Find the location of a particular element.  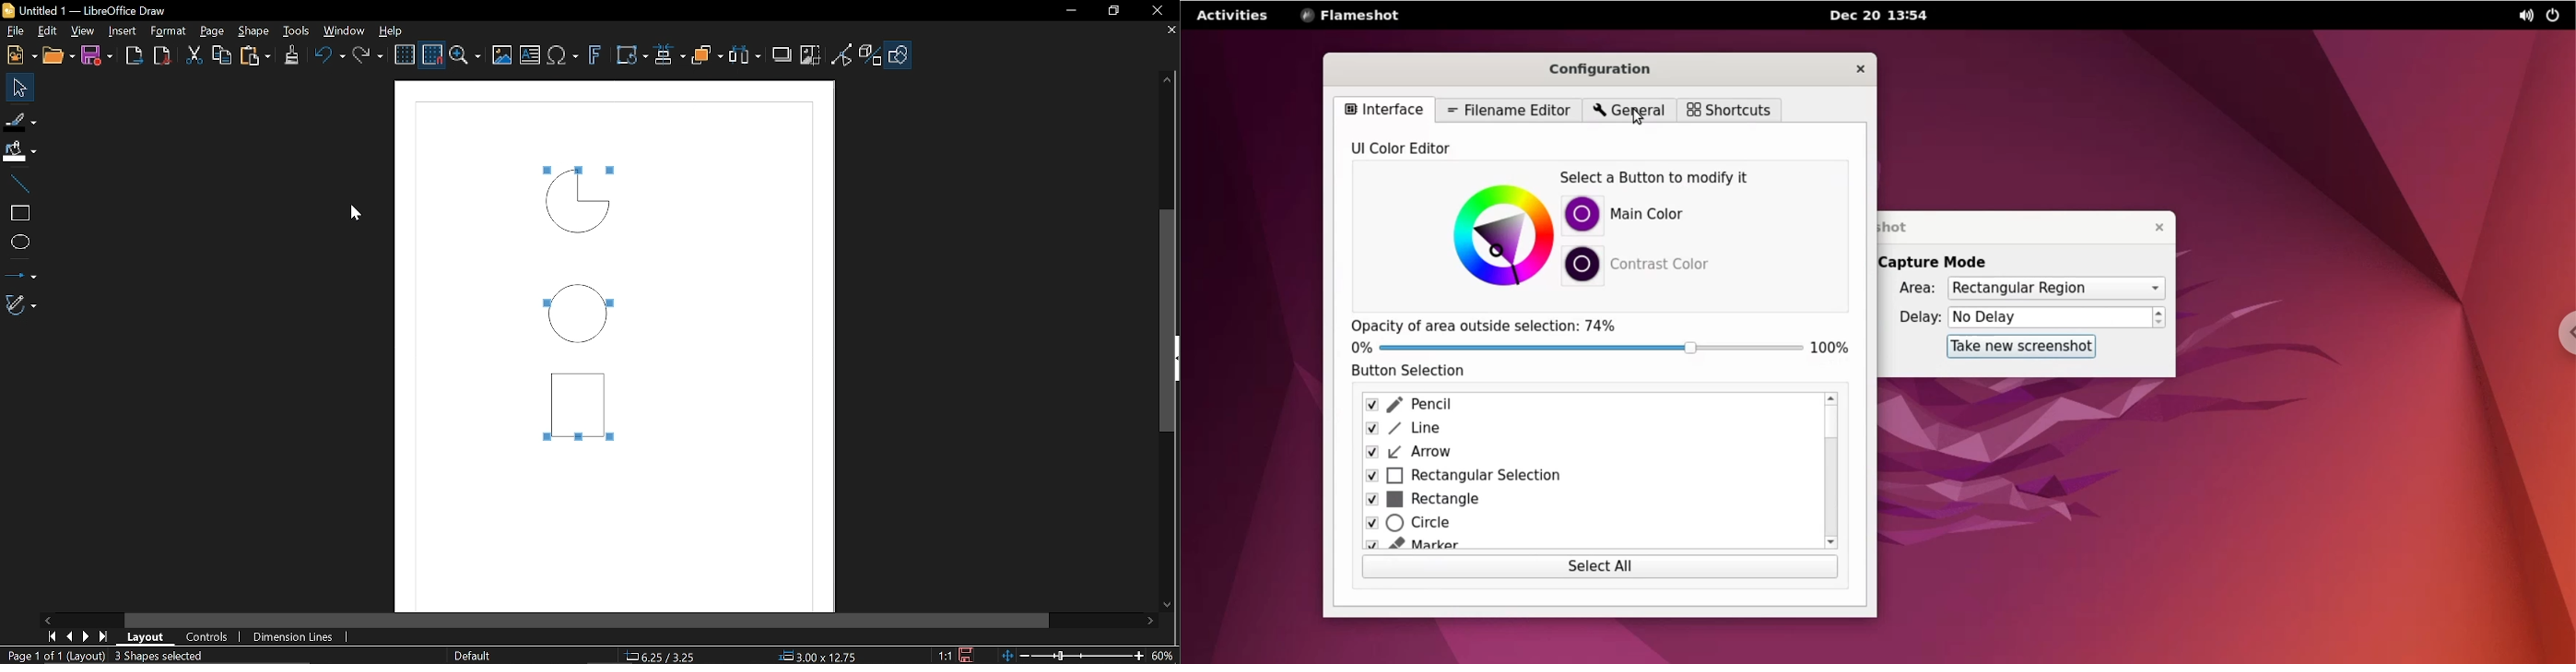

Align is located at coordinates (669, 58).